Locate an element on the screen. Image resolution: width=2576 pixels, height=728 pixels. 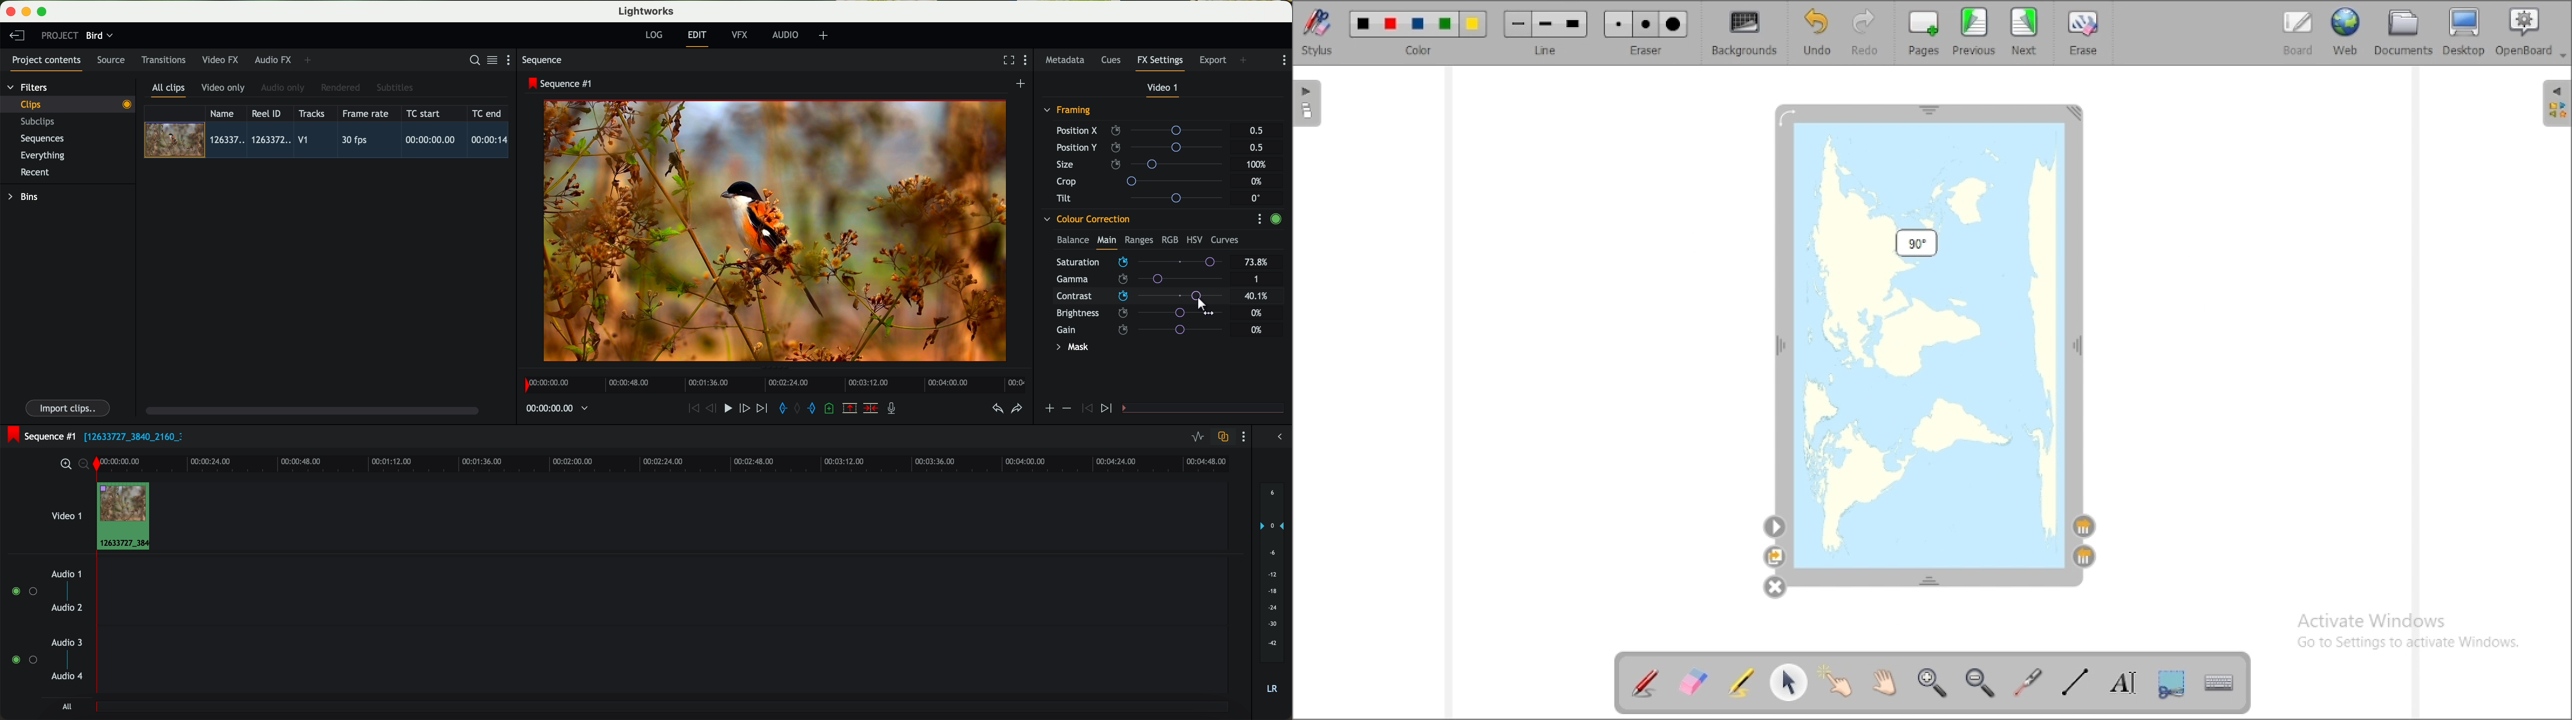
timeline is located at coordinates (690, 462).